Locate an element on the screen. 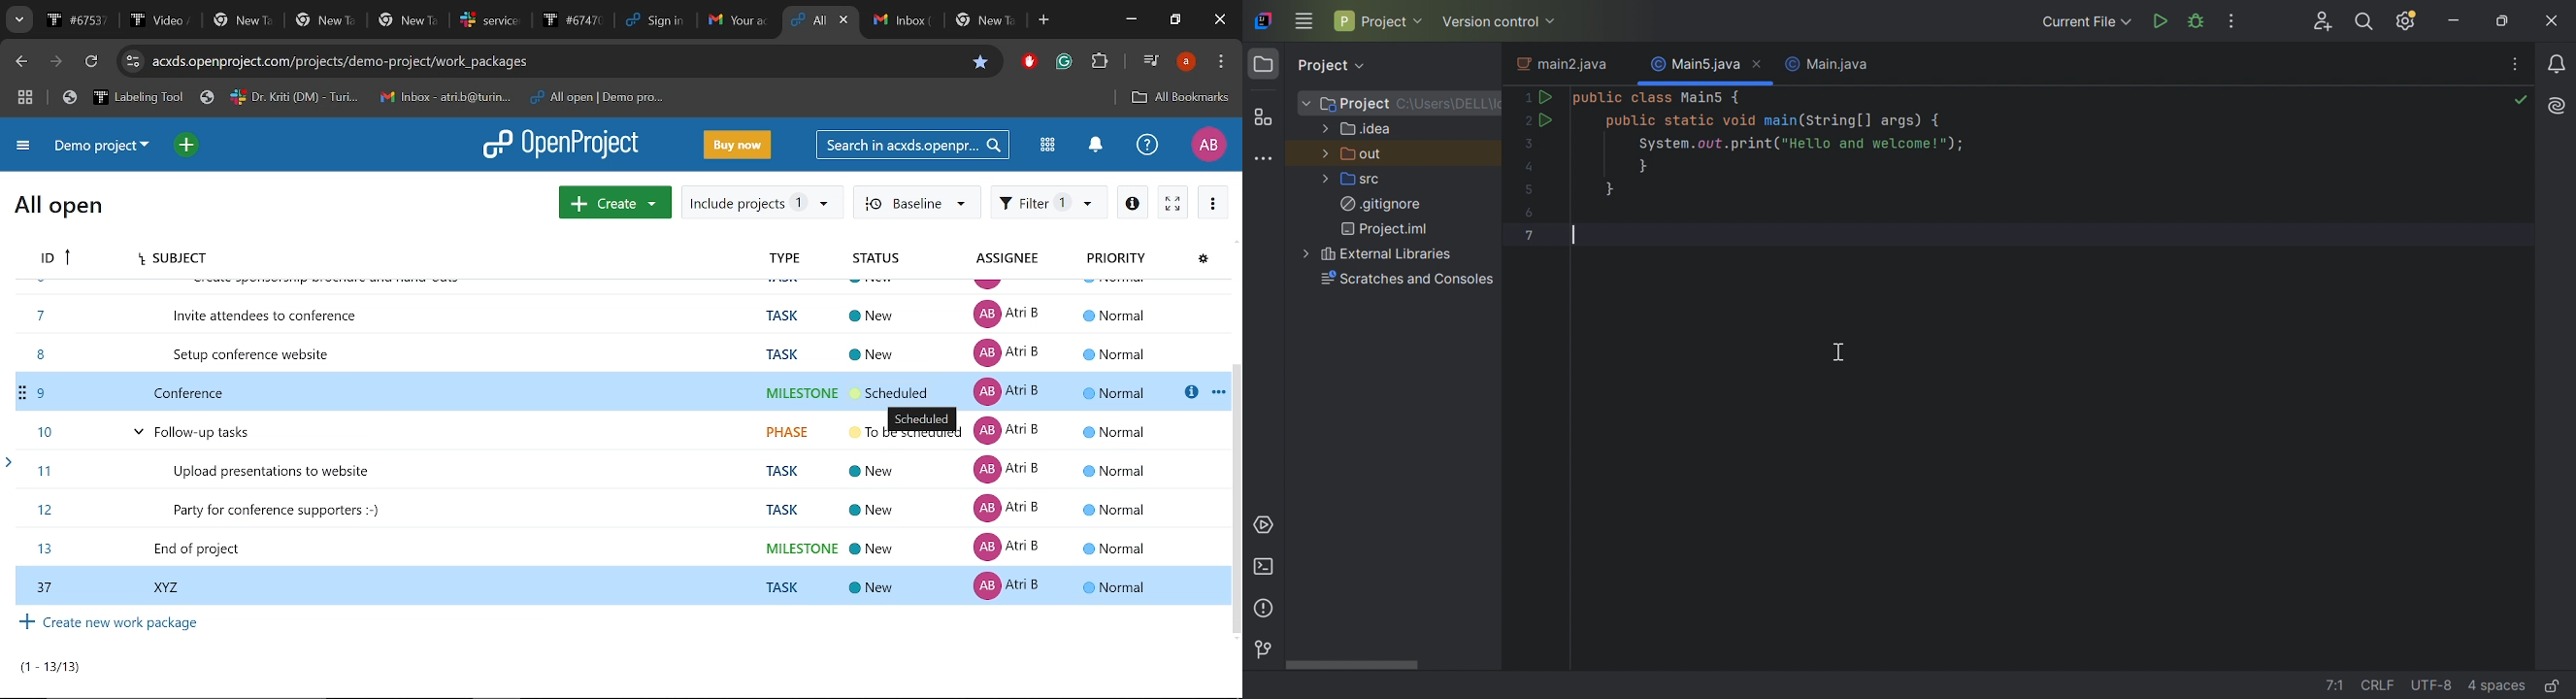  tab groups is located at coordinates (23, 97).